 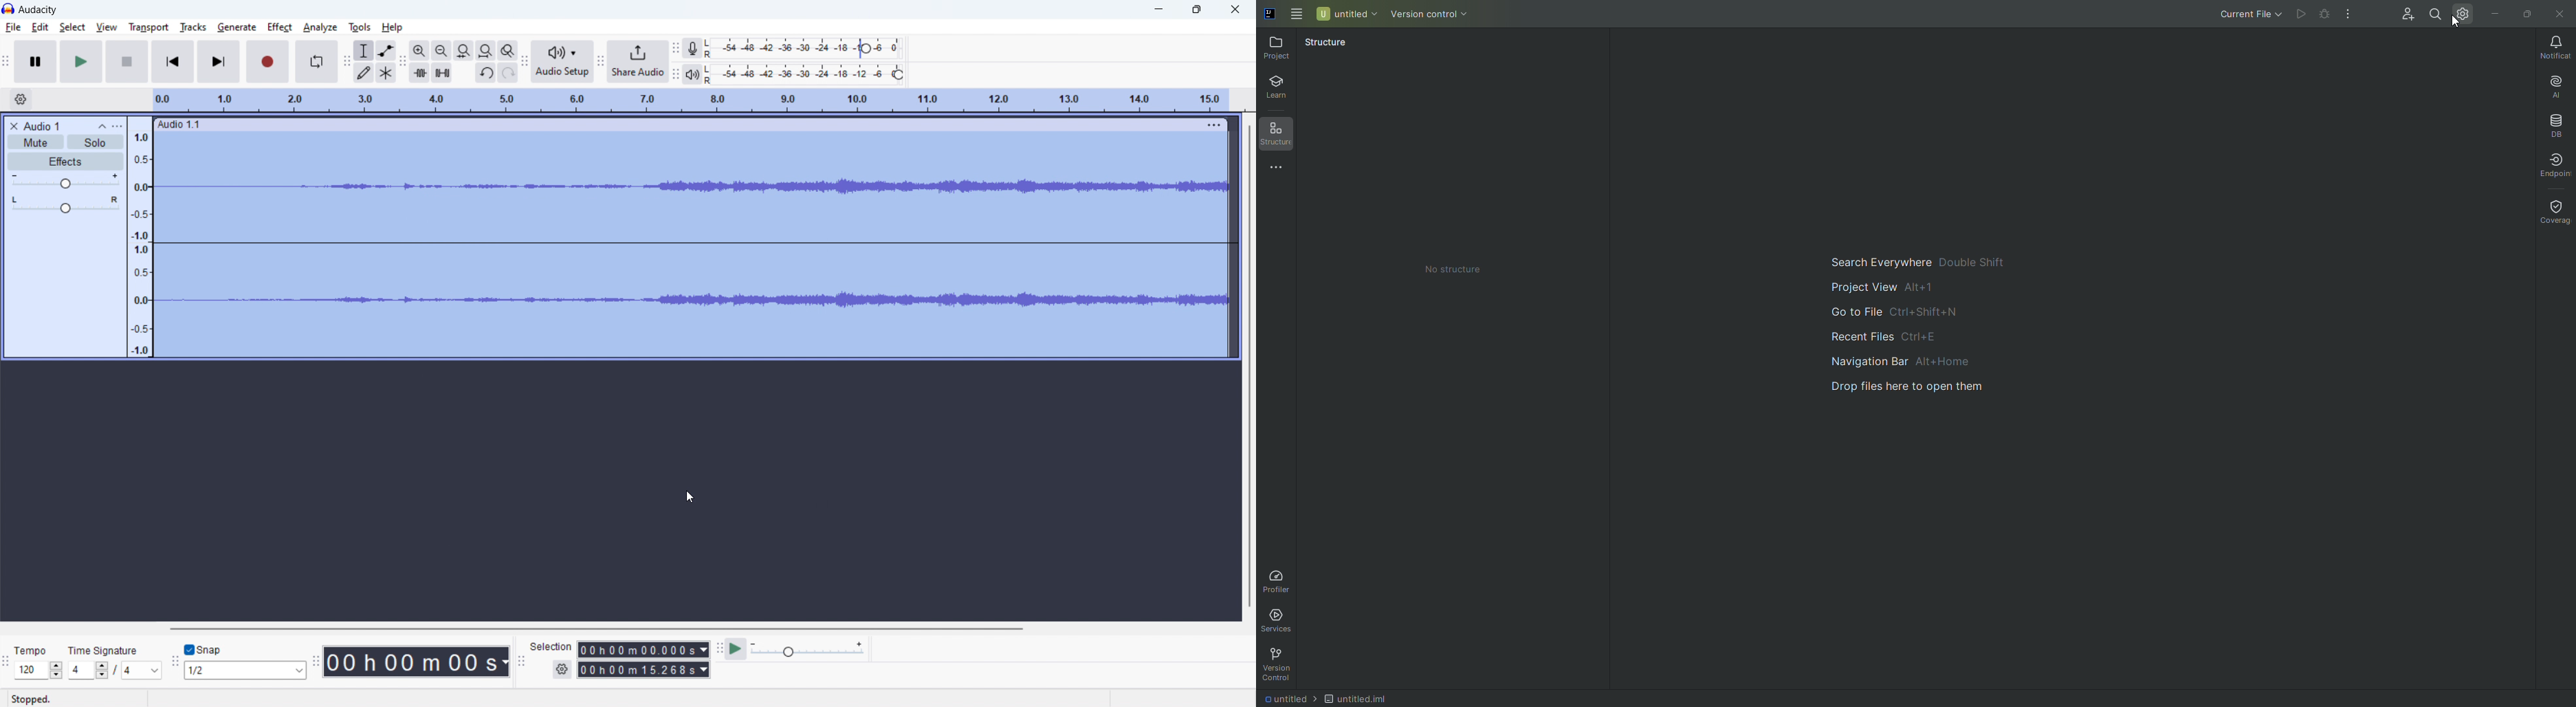 What do you see at coordinates (364, 50) in the screenshot?
I see `selection tool` at bounding box center [364, 50].